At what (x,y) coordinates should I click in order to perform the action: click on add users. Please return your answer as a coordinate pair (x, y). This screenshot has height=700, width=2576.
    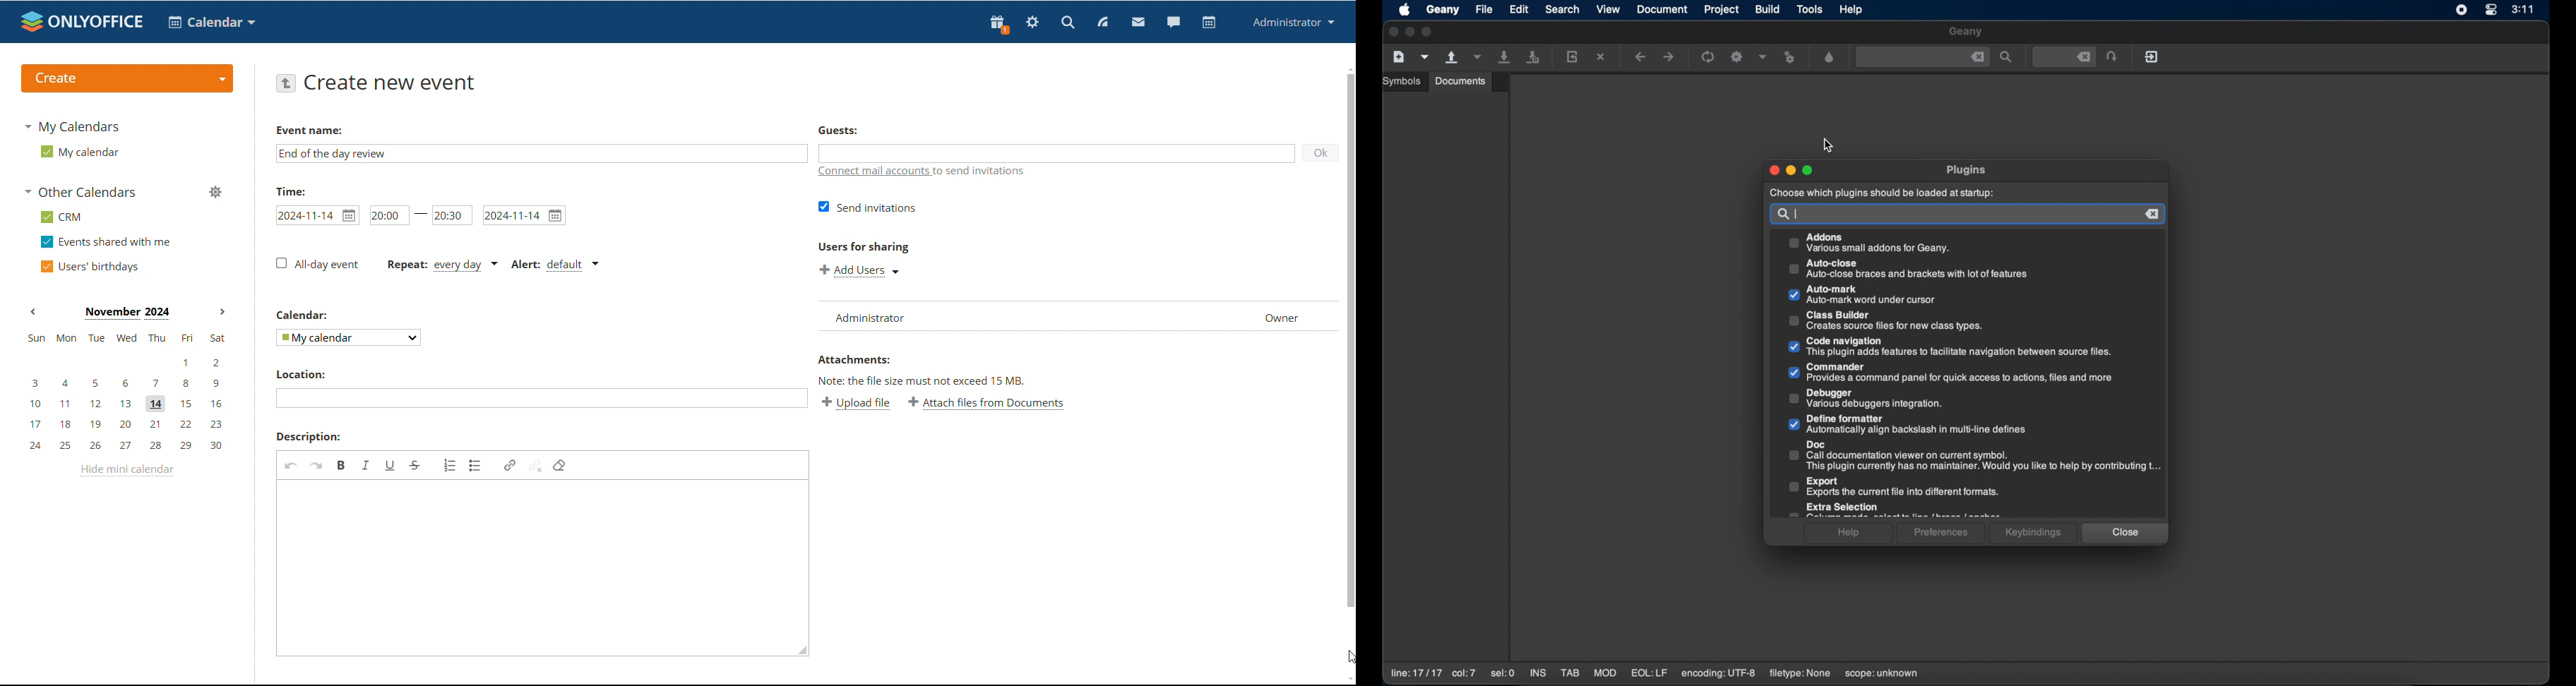
    Looking at the image, I should click on (861, 270).